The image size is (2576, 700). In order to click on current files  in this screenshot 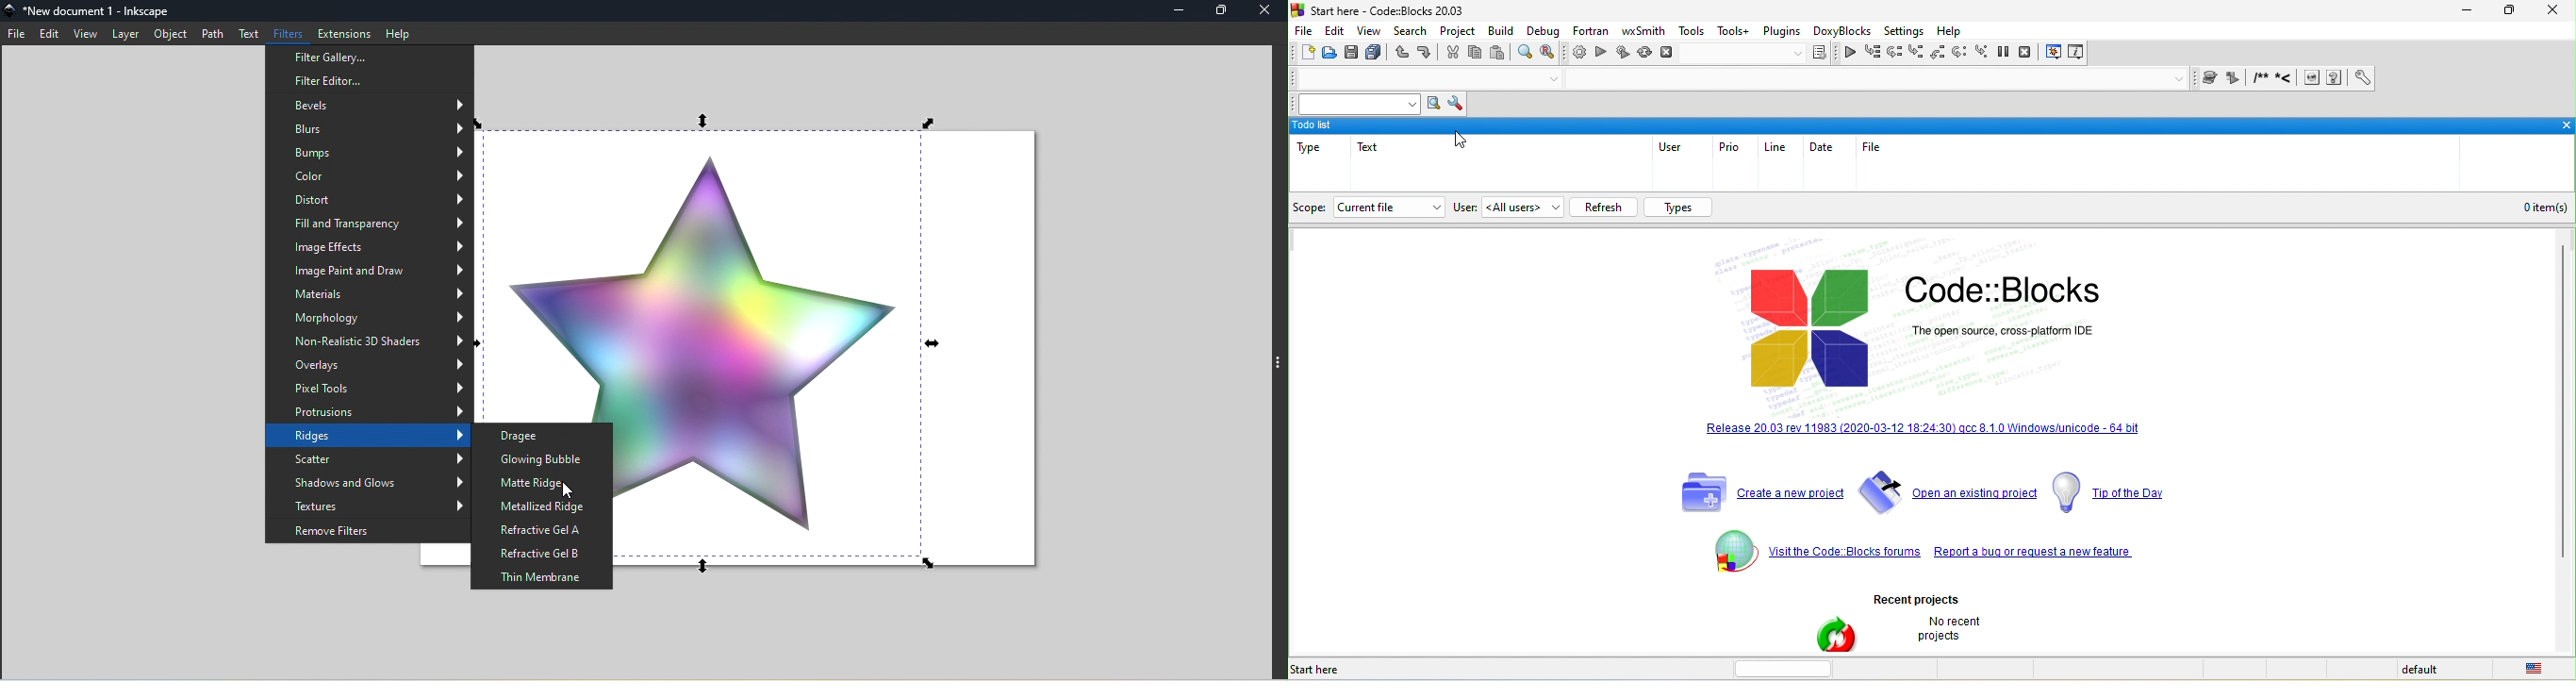, I will do `click(1373, 207)`.